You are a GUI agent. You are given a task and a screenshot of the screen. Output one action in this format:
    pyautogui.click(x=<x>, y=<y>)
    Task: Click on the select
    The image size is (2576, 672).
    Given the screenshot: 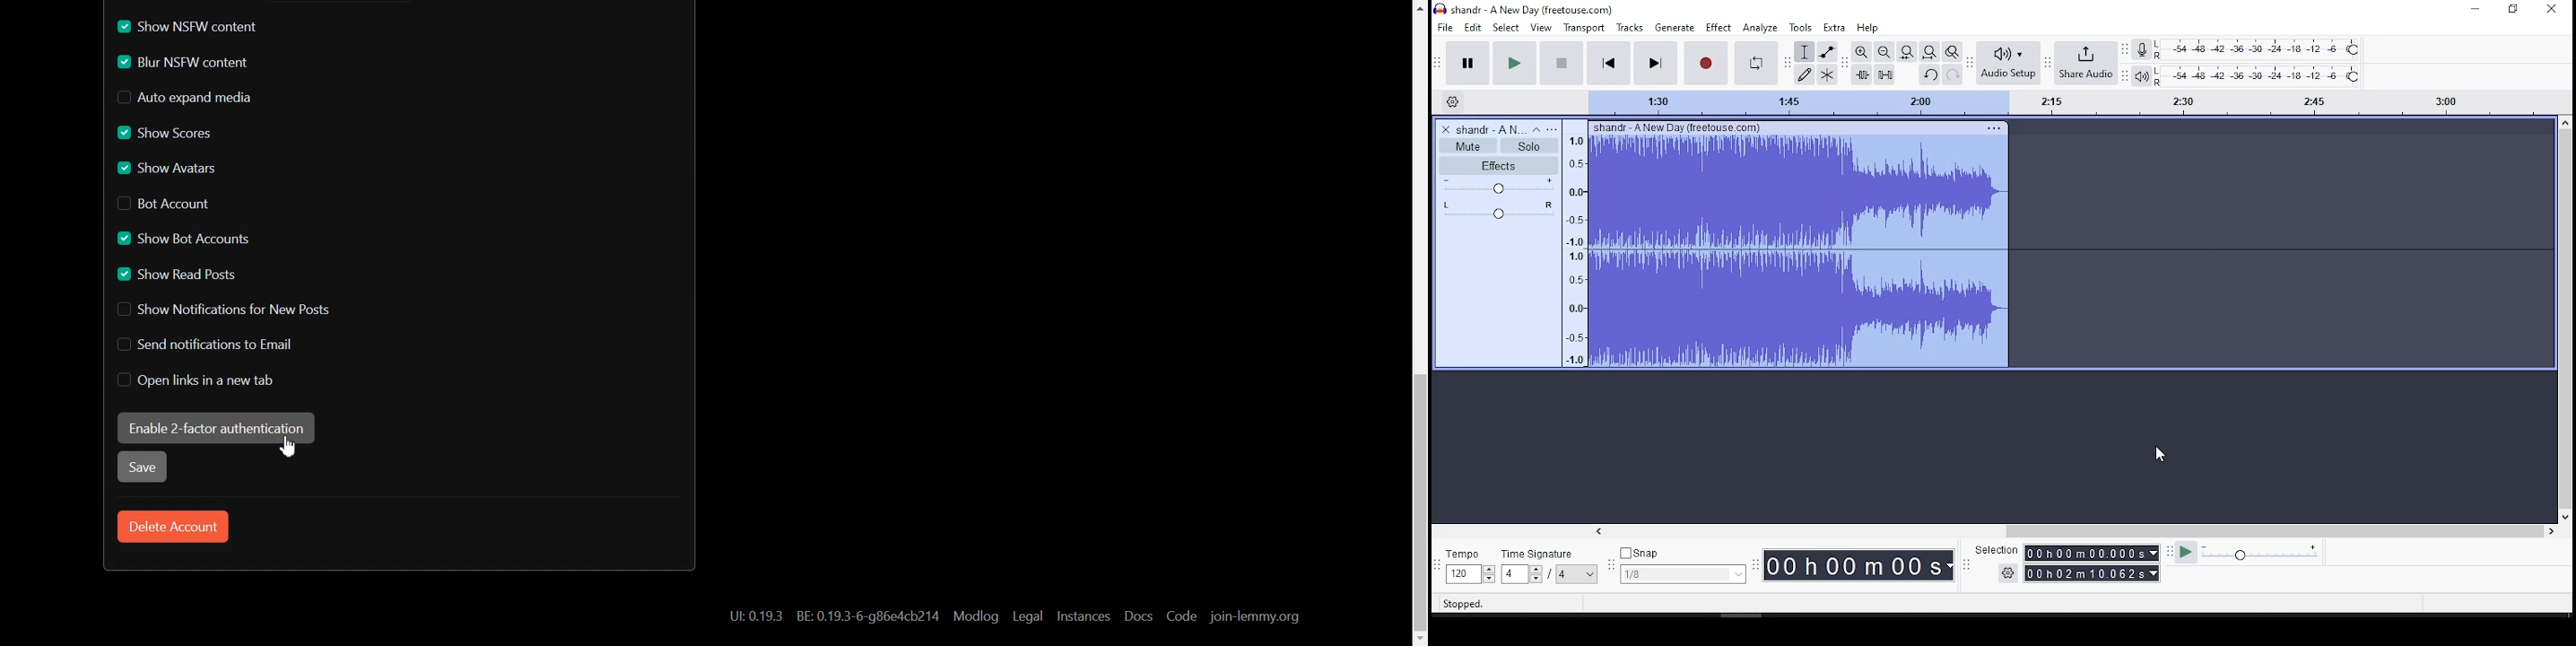 What is the action you would take?
    pyautogui.click(x=1507, y=28)
    